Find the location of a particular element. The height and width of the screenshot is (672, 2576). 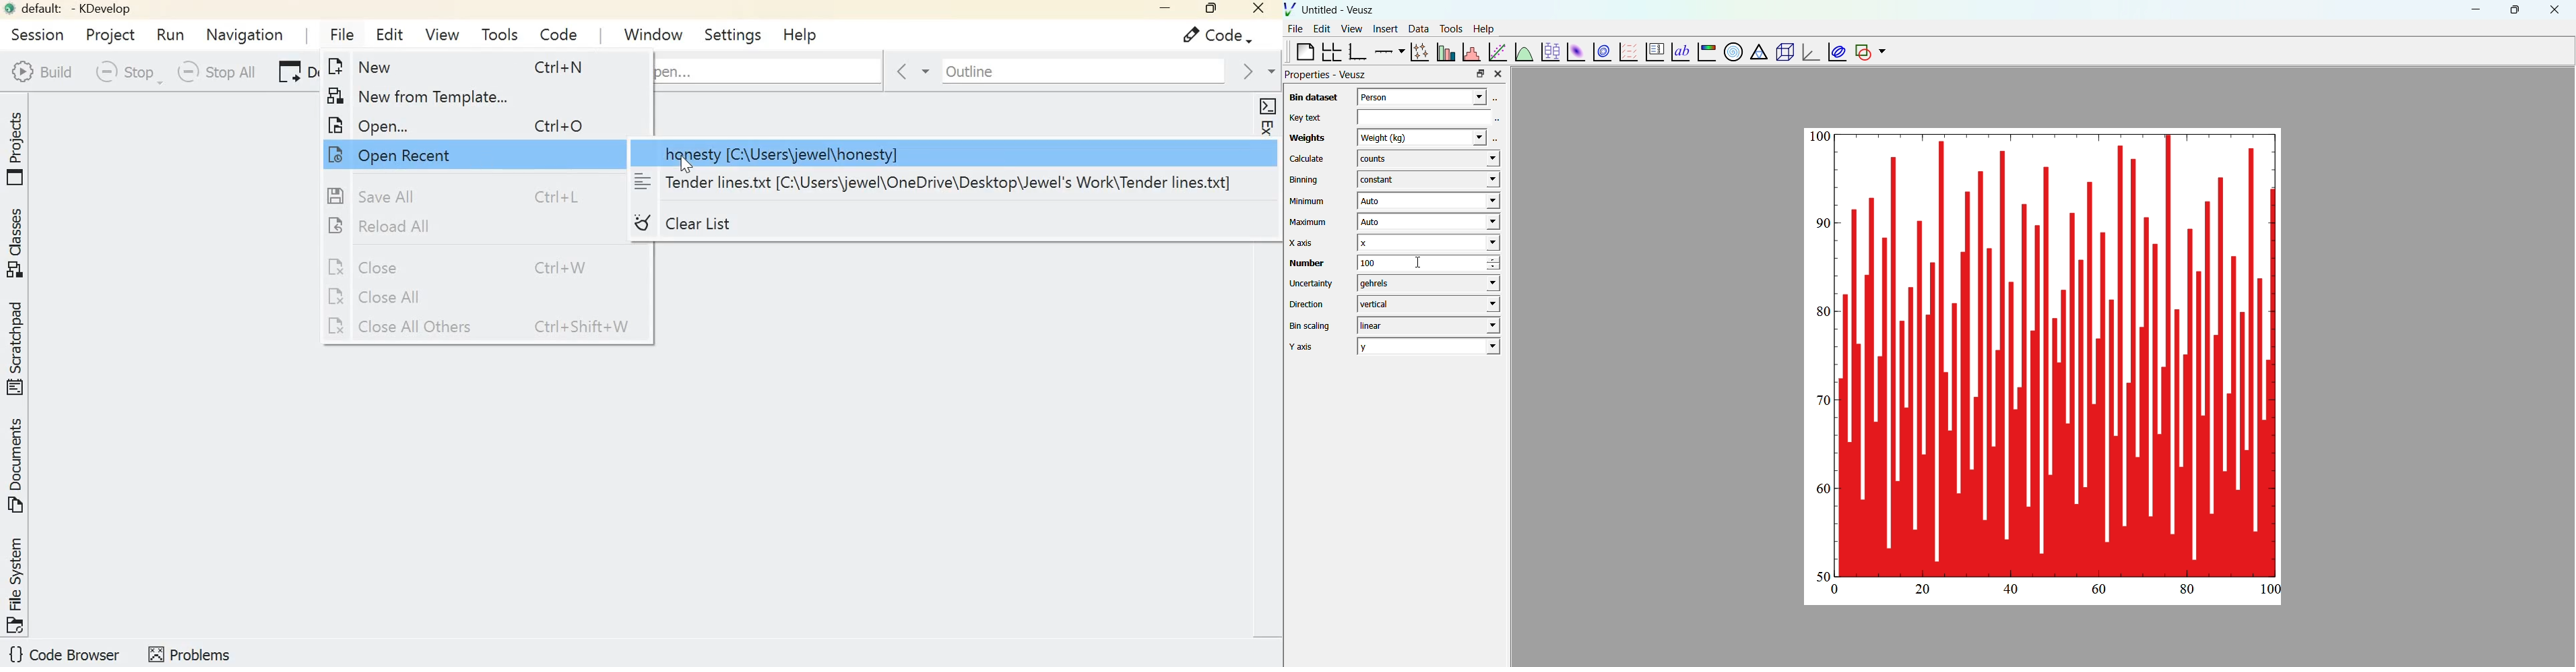

Window is located at coordinates (654, 33).